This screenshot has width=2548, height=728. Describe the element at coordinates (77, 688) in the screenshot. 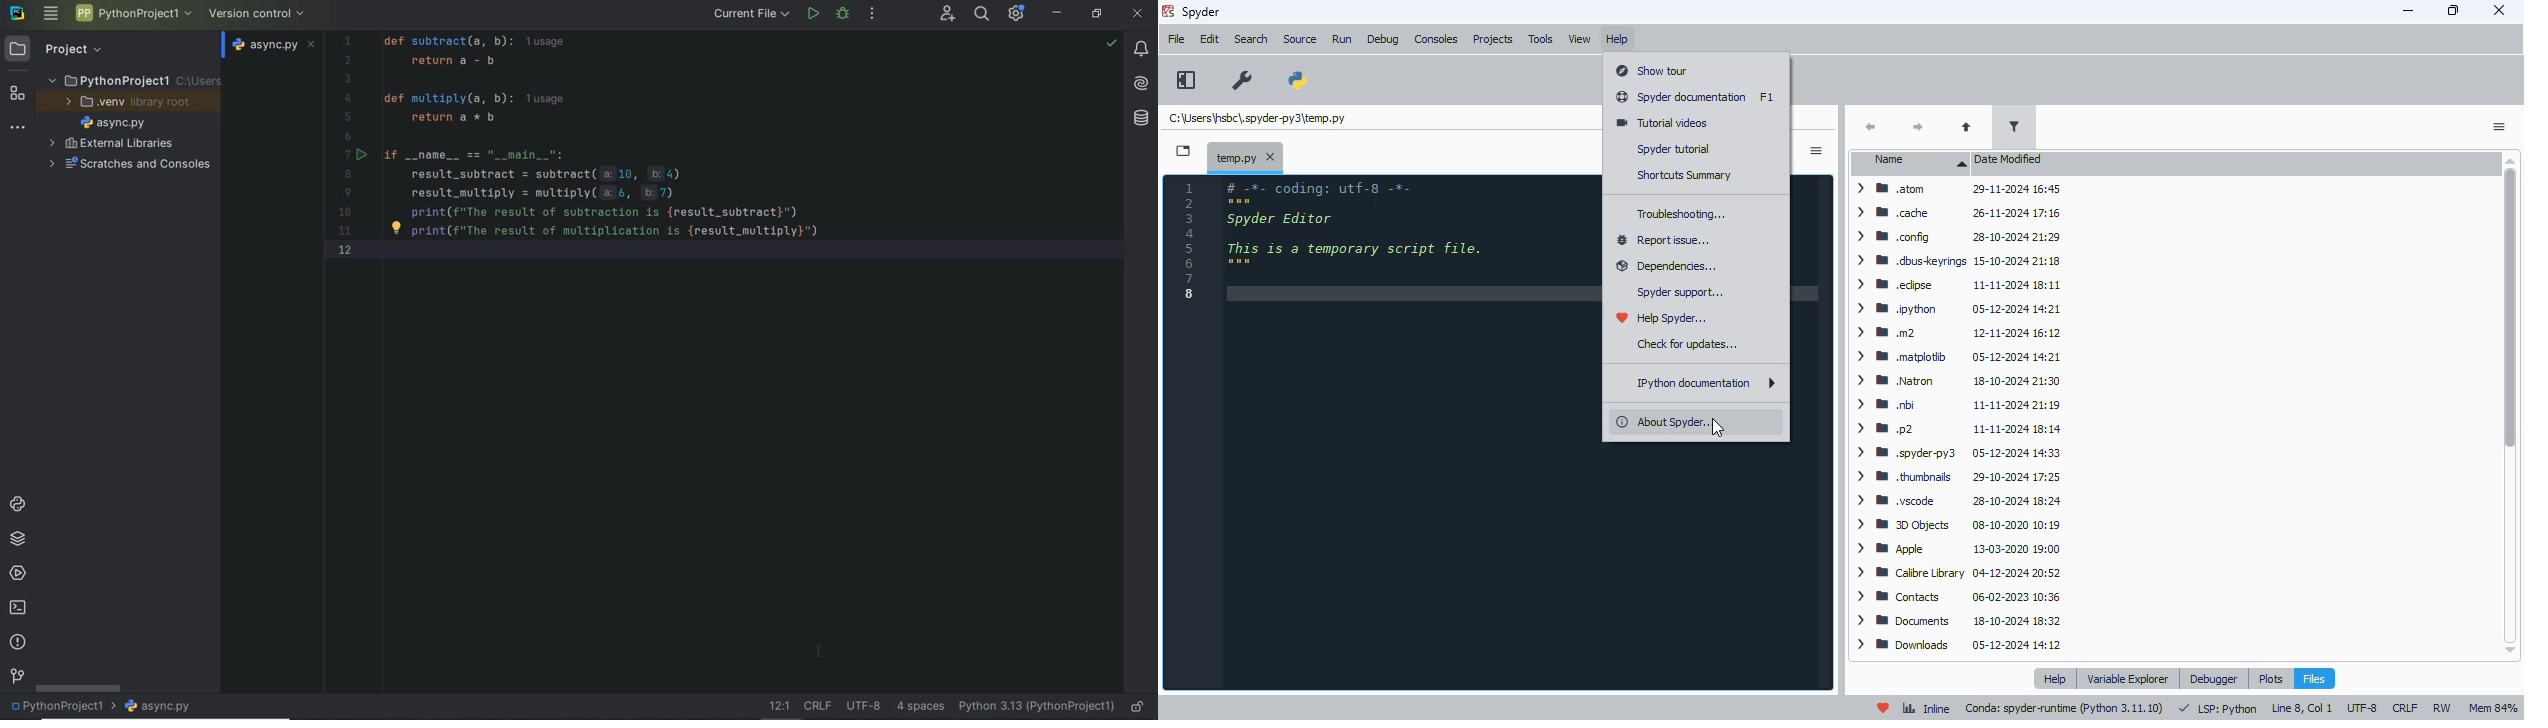

I see `scrollbar` at that location.